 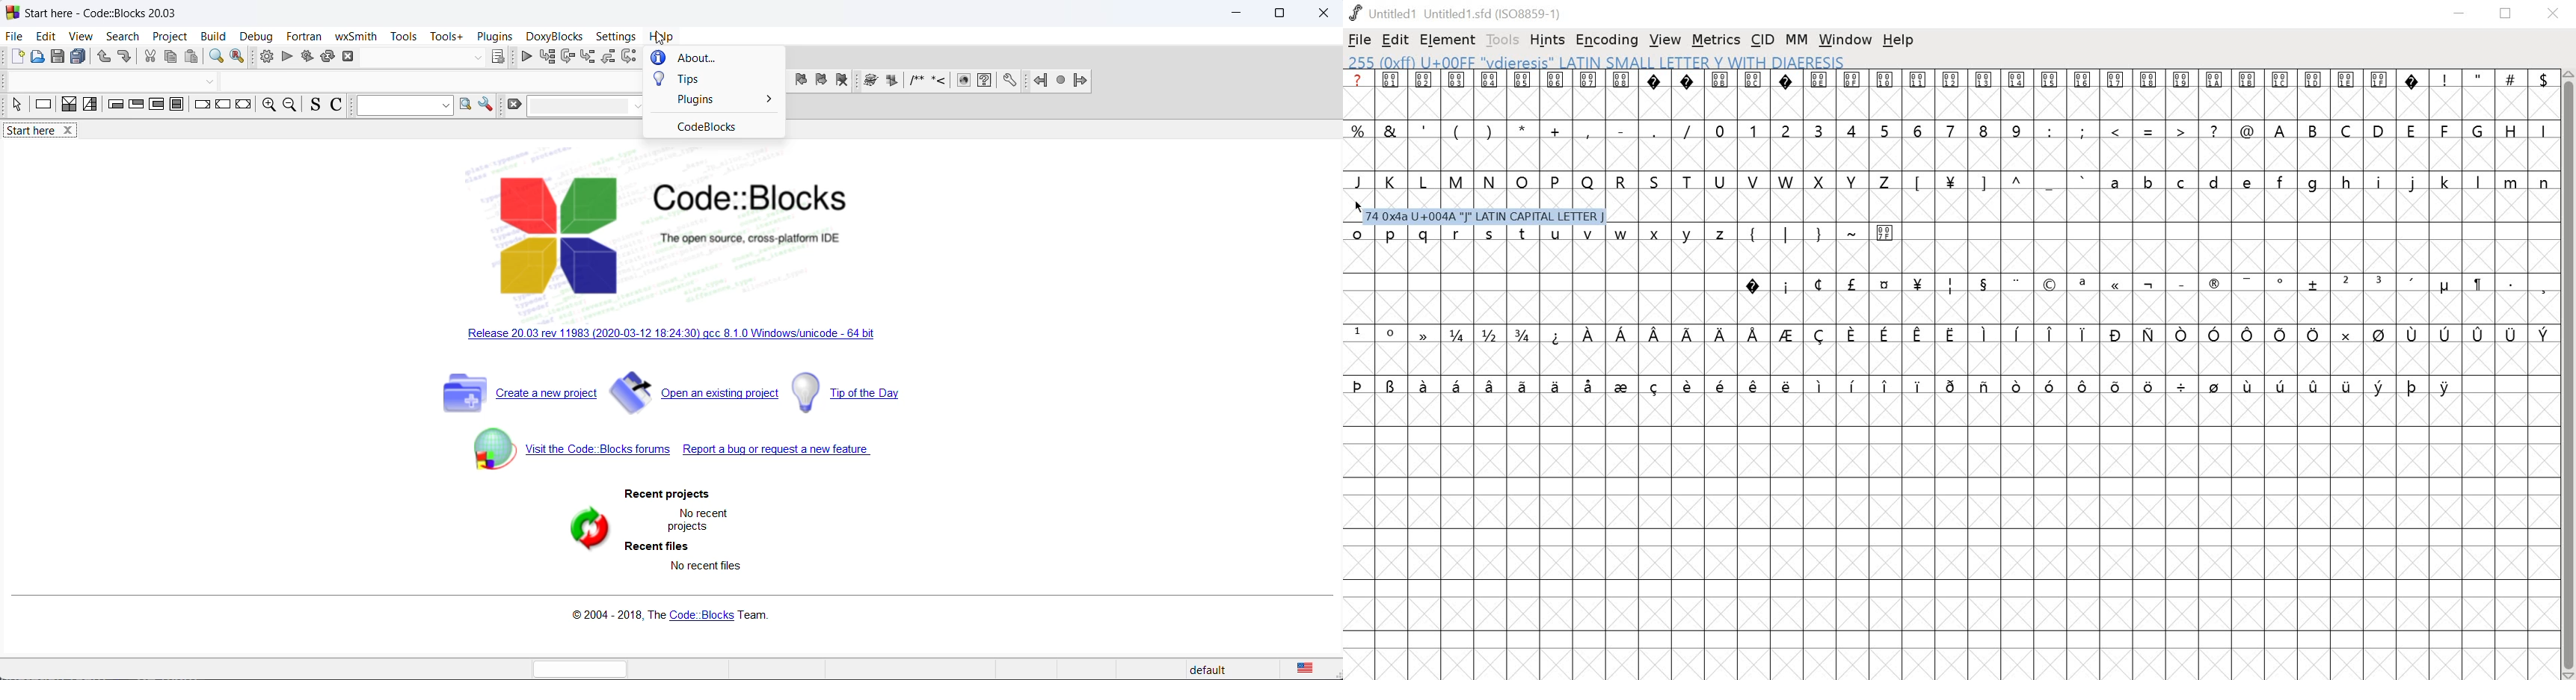 What do you see at coordinates (268, 108) in the screenshot?
I see `zoom in` at bounding box center [268, 108].